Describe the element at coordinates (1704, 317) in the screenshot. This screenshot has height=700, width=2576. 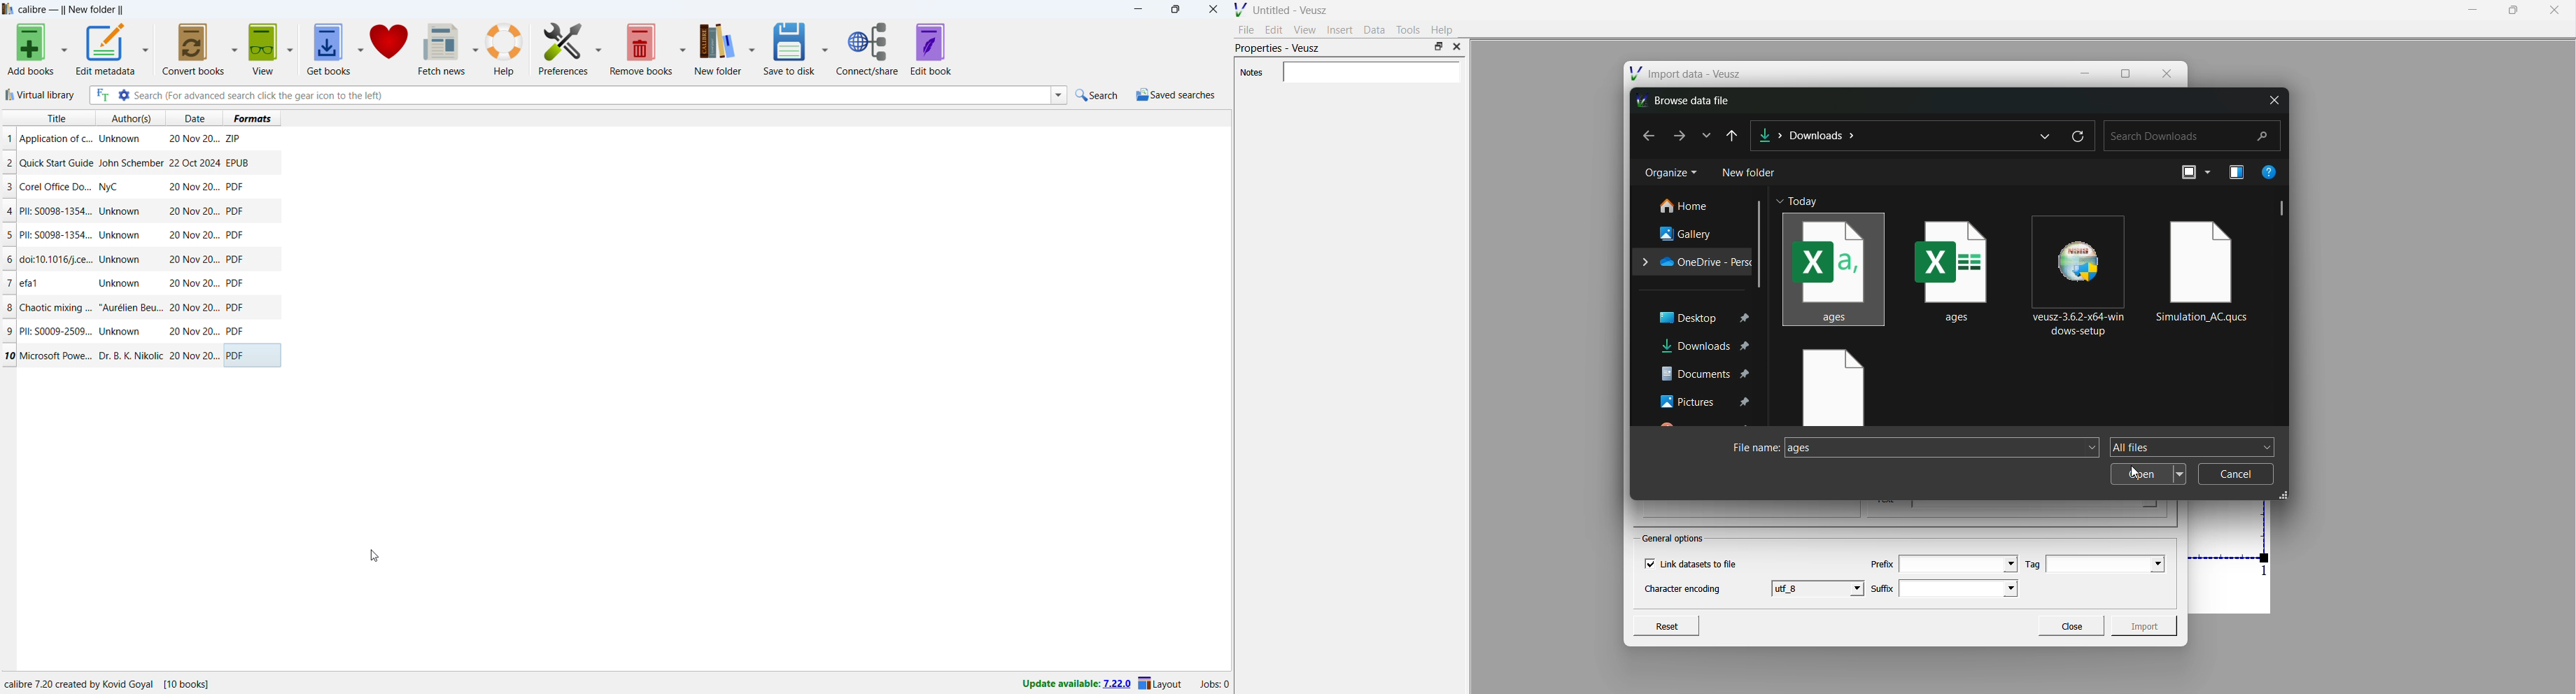
I see `Desktop` at that location.